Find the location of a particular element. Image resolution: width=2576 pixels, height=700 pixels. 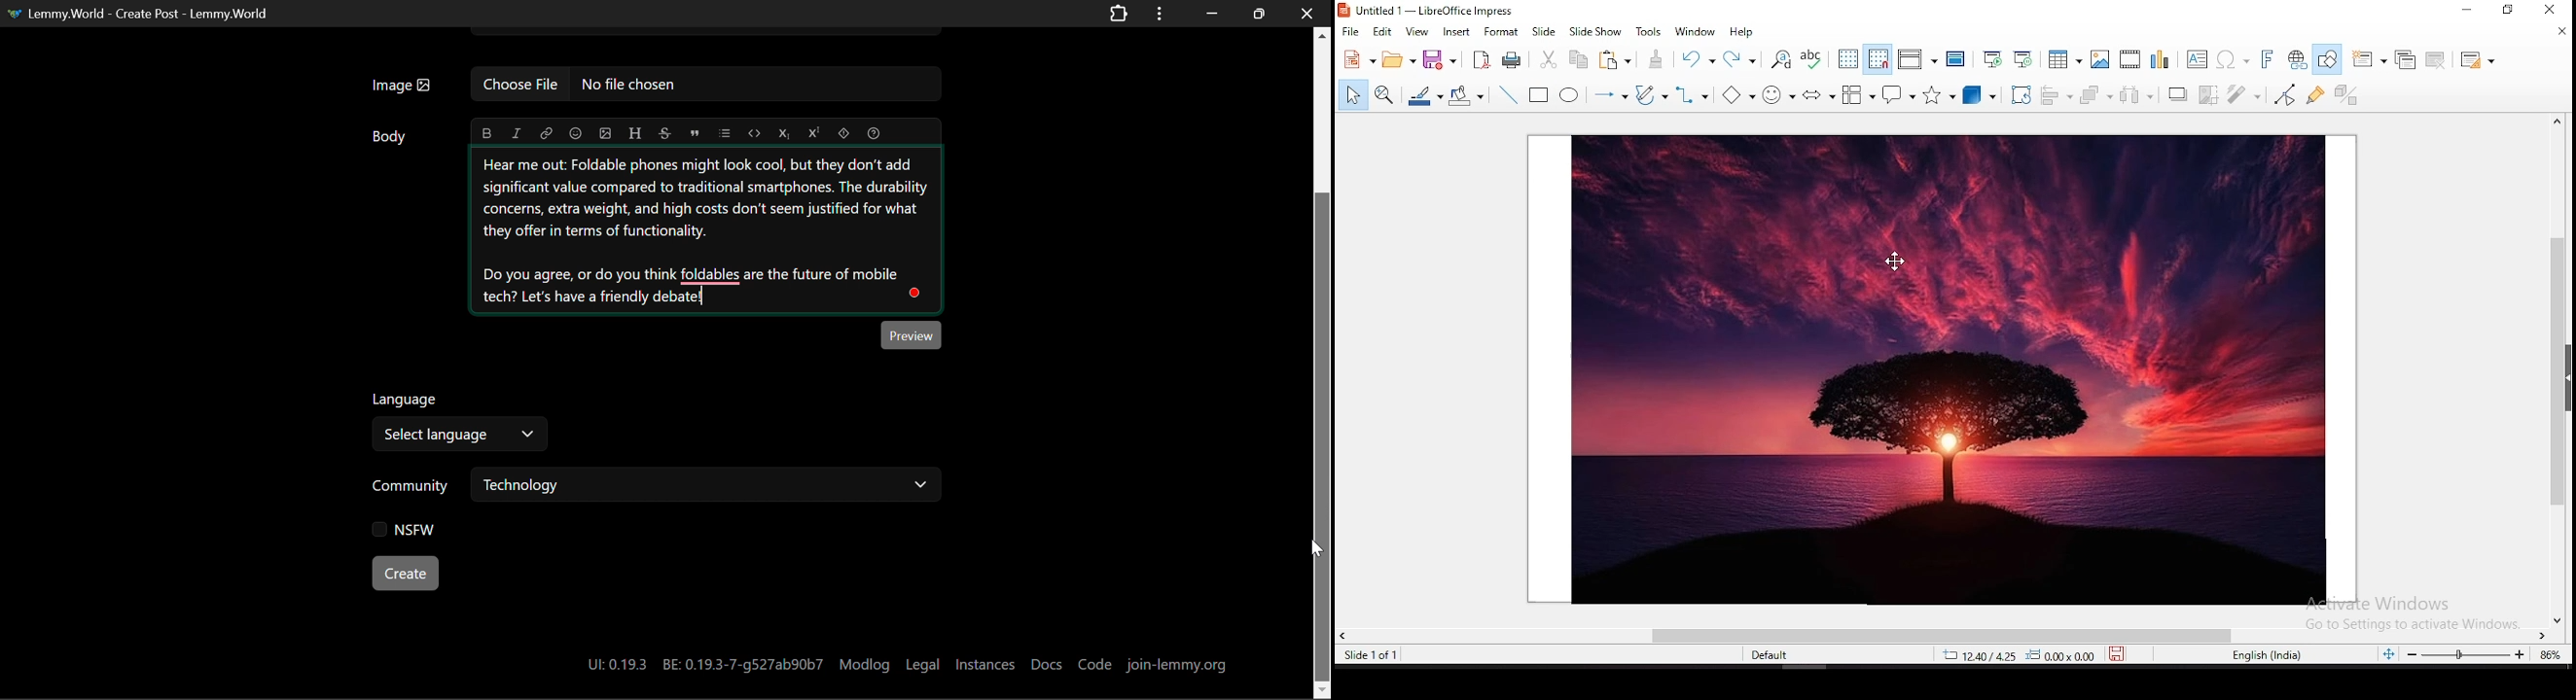

start from current slide is located at coordinates (2023, 57).